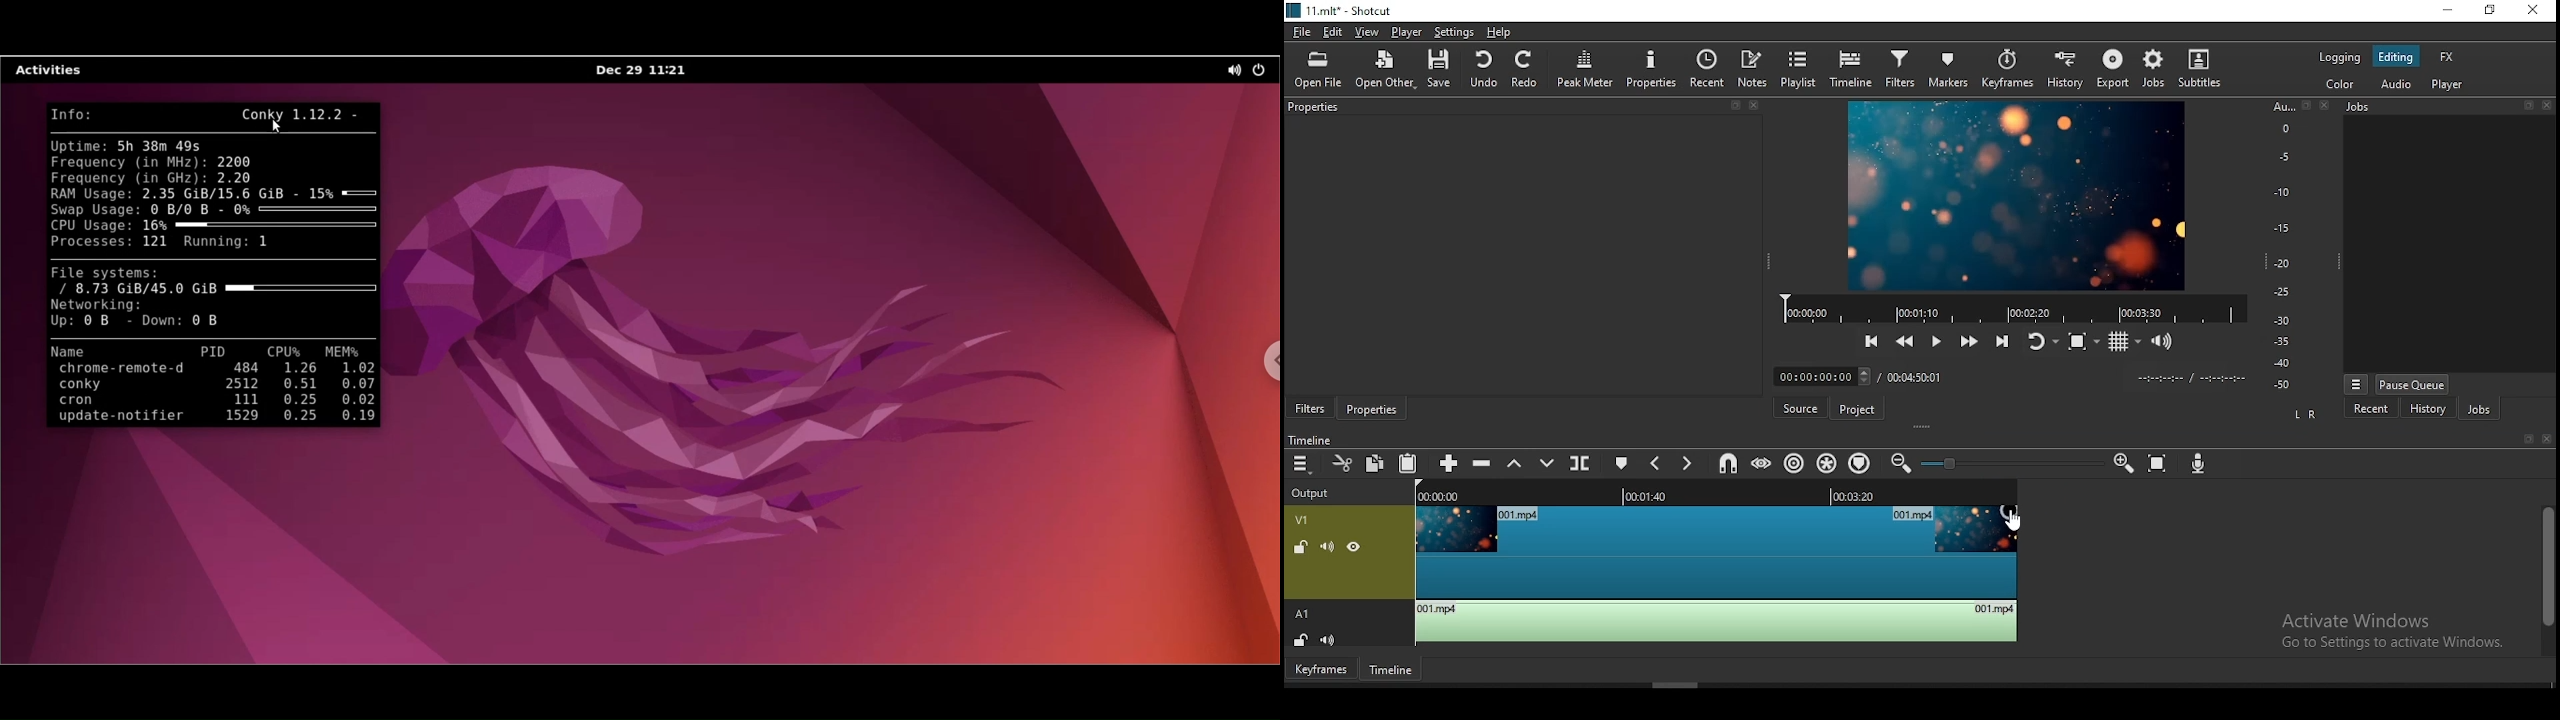  What do you see at coordinates (2545, 576) in the screenshot?
I see `scroll bar` at bounding box center [2545, 576].